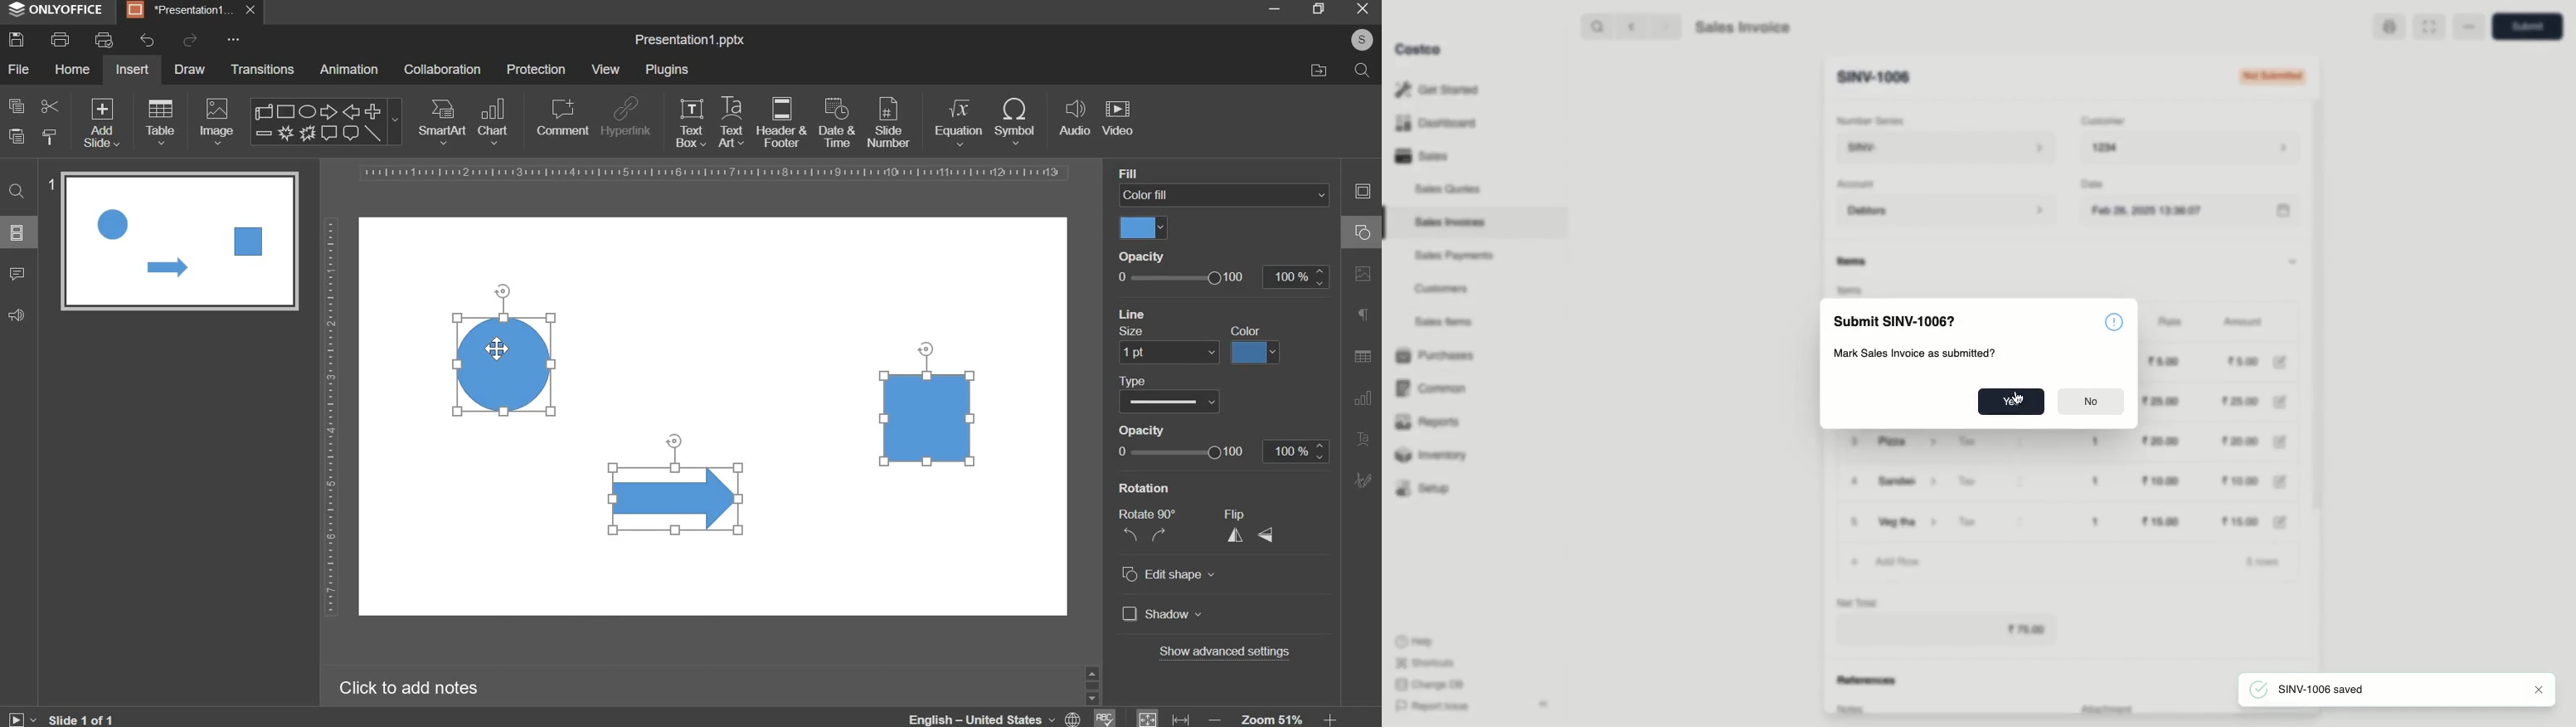 The image size is (2576, 728). What do you see at coordinates (56, 9) in the screenshot?
I see `* ONLYOFFICE` at bounding box center [56, 9].